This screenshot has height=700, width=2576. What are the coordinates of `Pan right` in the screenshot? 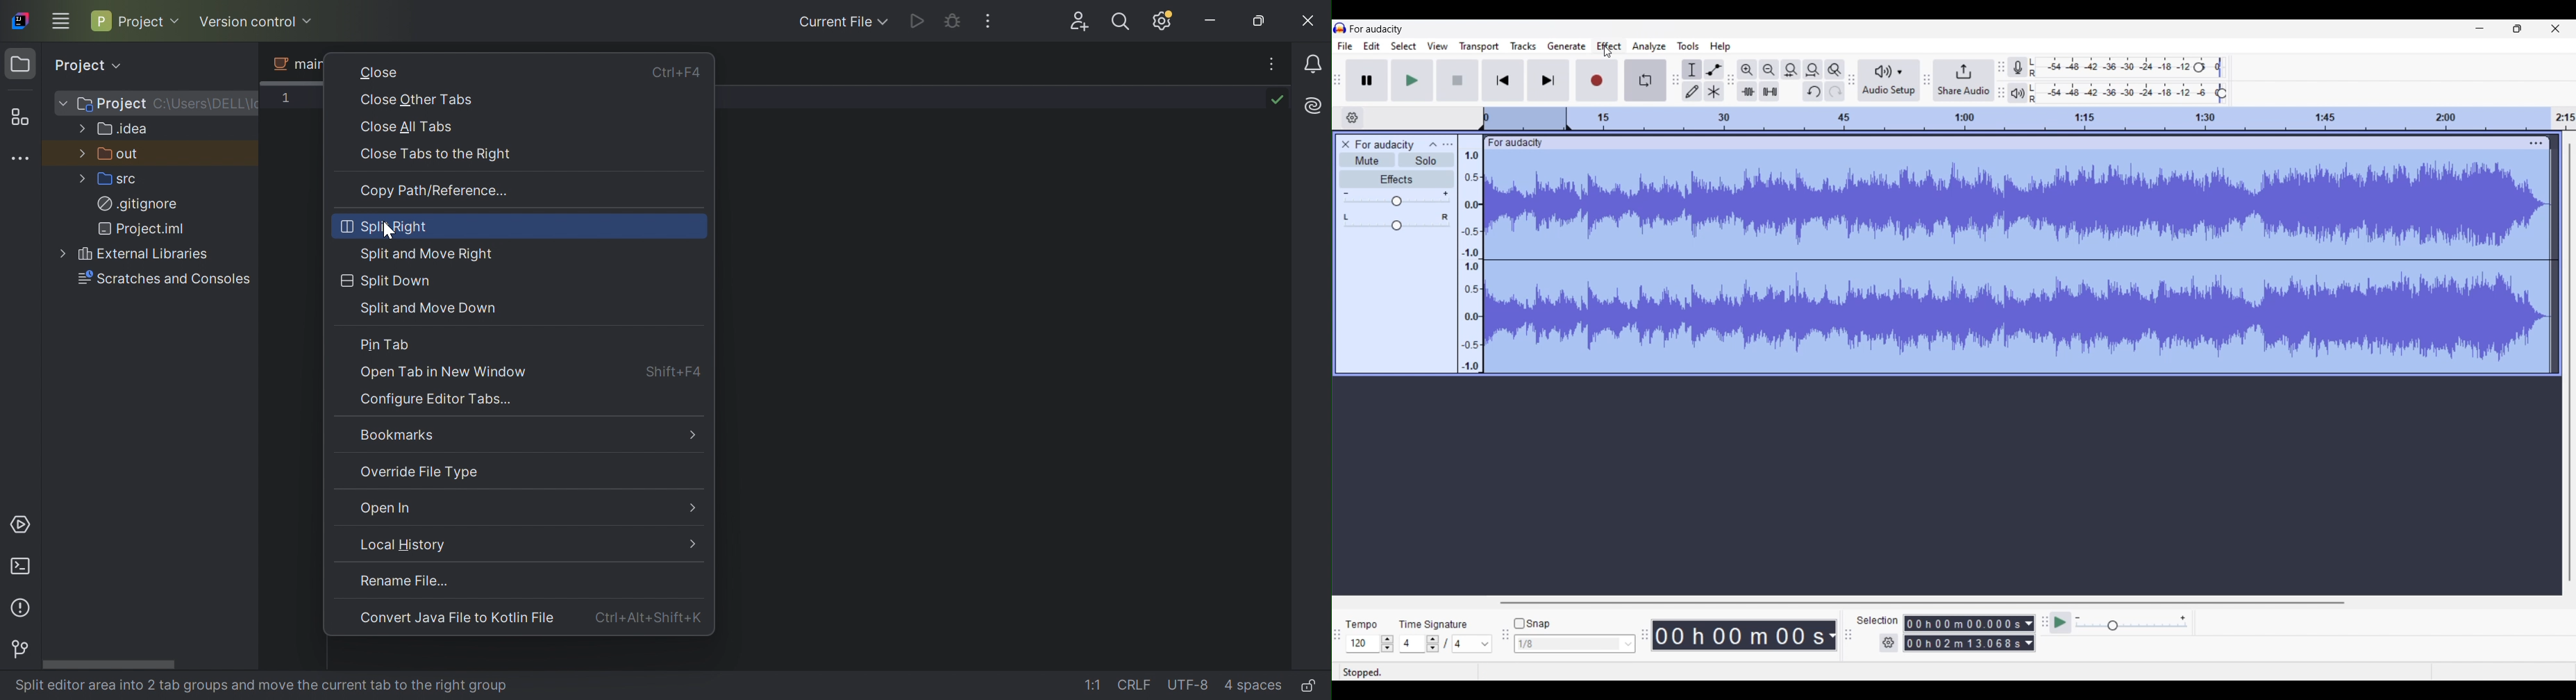 It's located at (1445, 217).